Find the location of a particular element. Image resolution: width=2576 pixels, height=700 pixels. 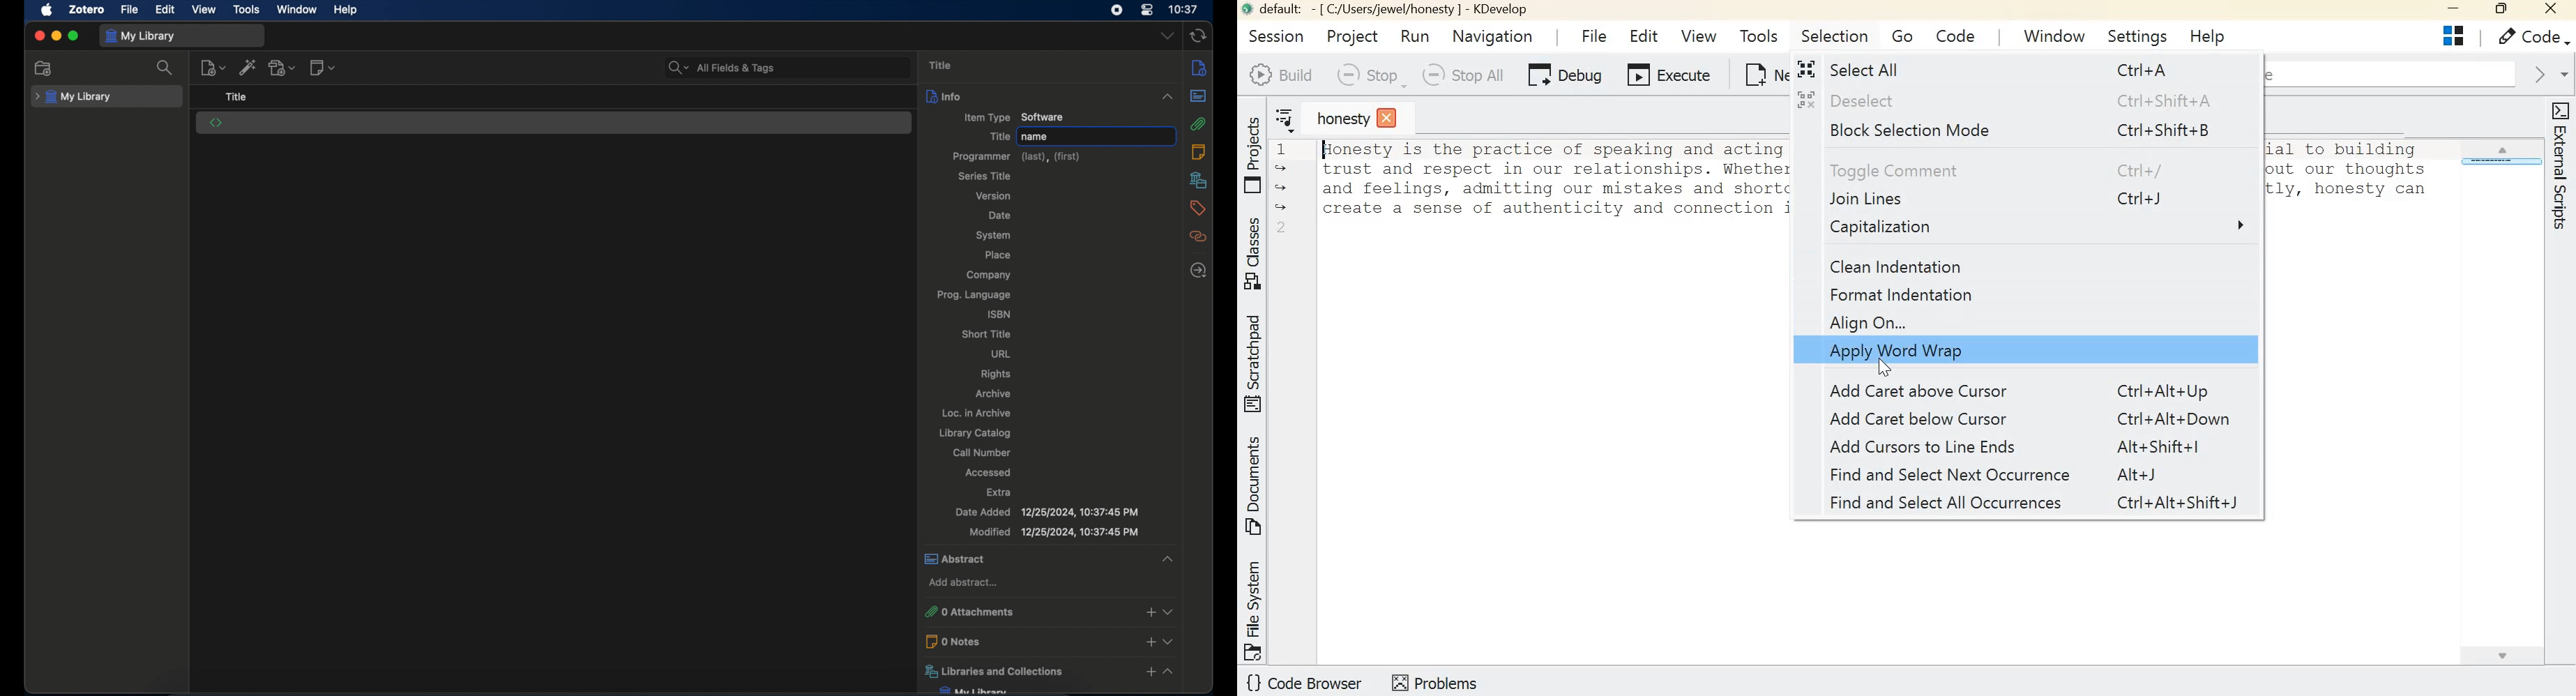

series title  is located at coordinates (983, 176).